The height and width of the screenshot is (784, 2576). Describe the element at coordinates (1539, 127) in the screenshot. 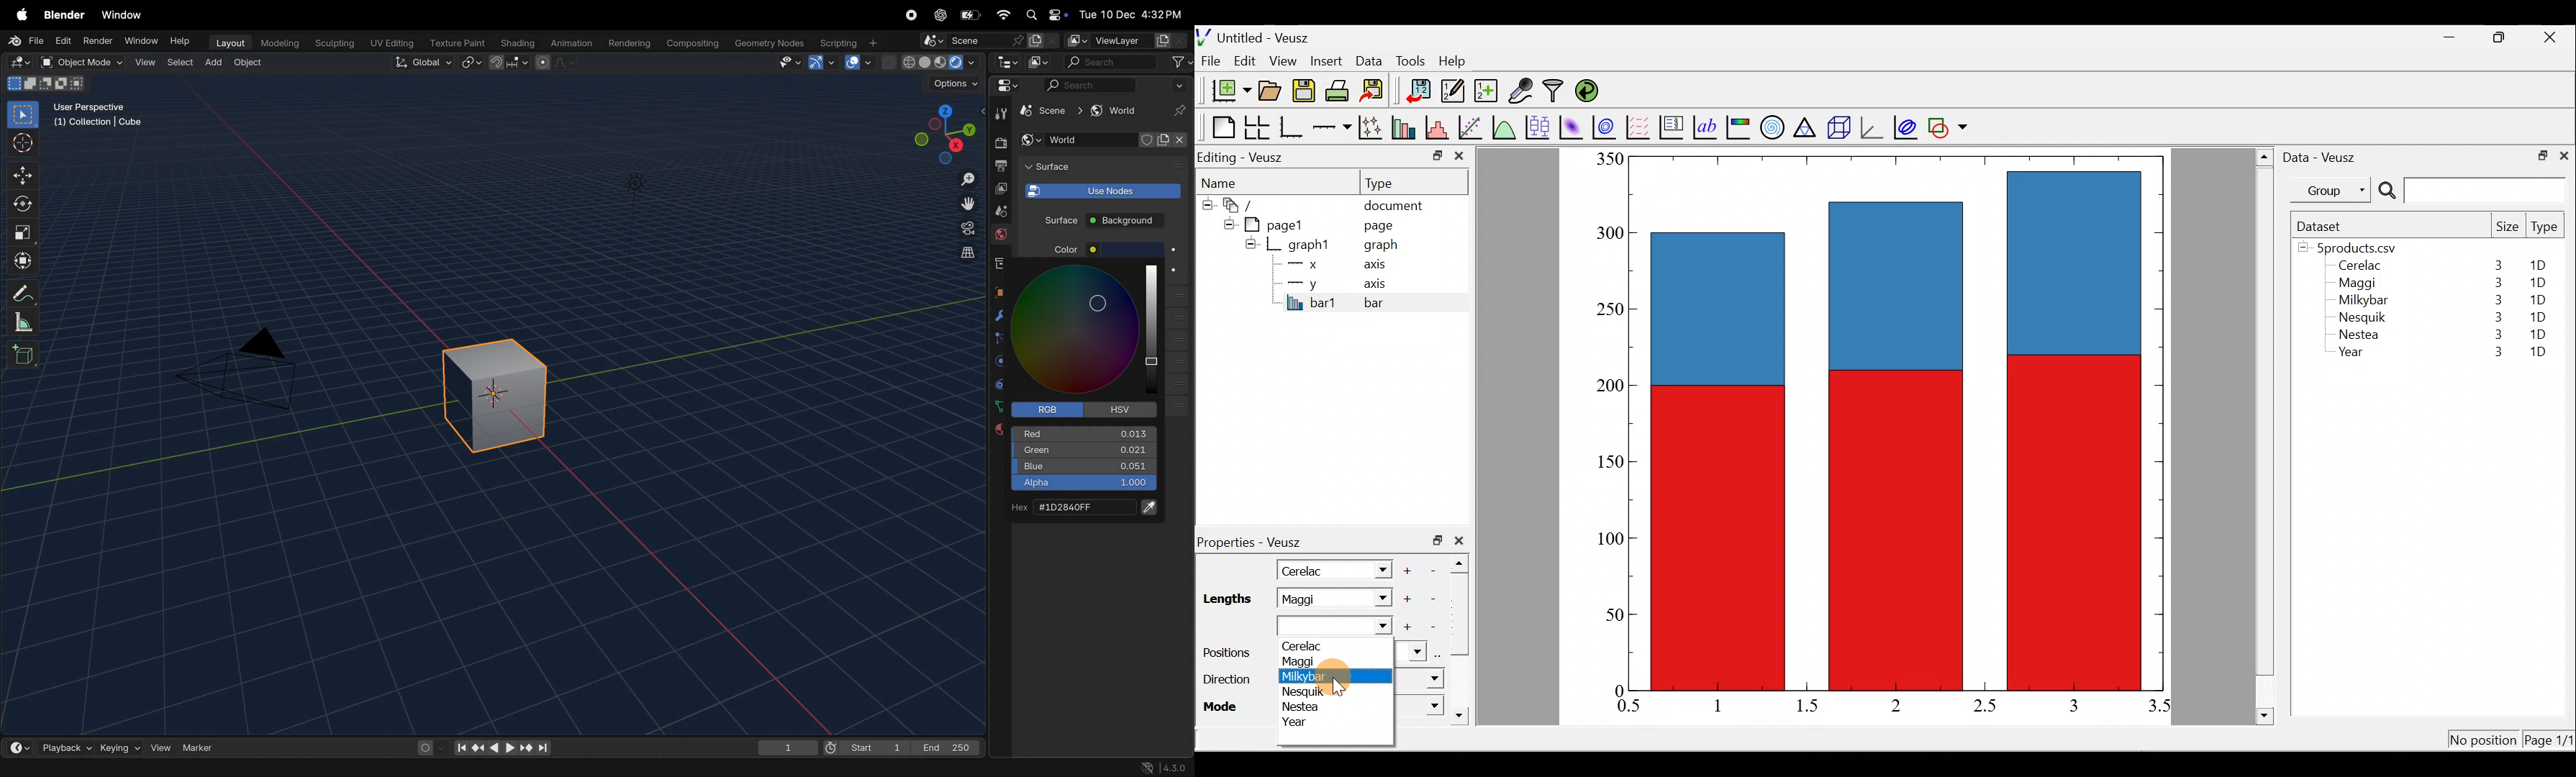

I see `Plot box plots` at that location.